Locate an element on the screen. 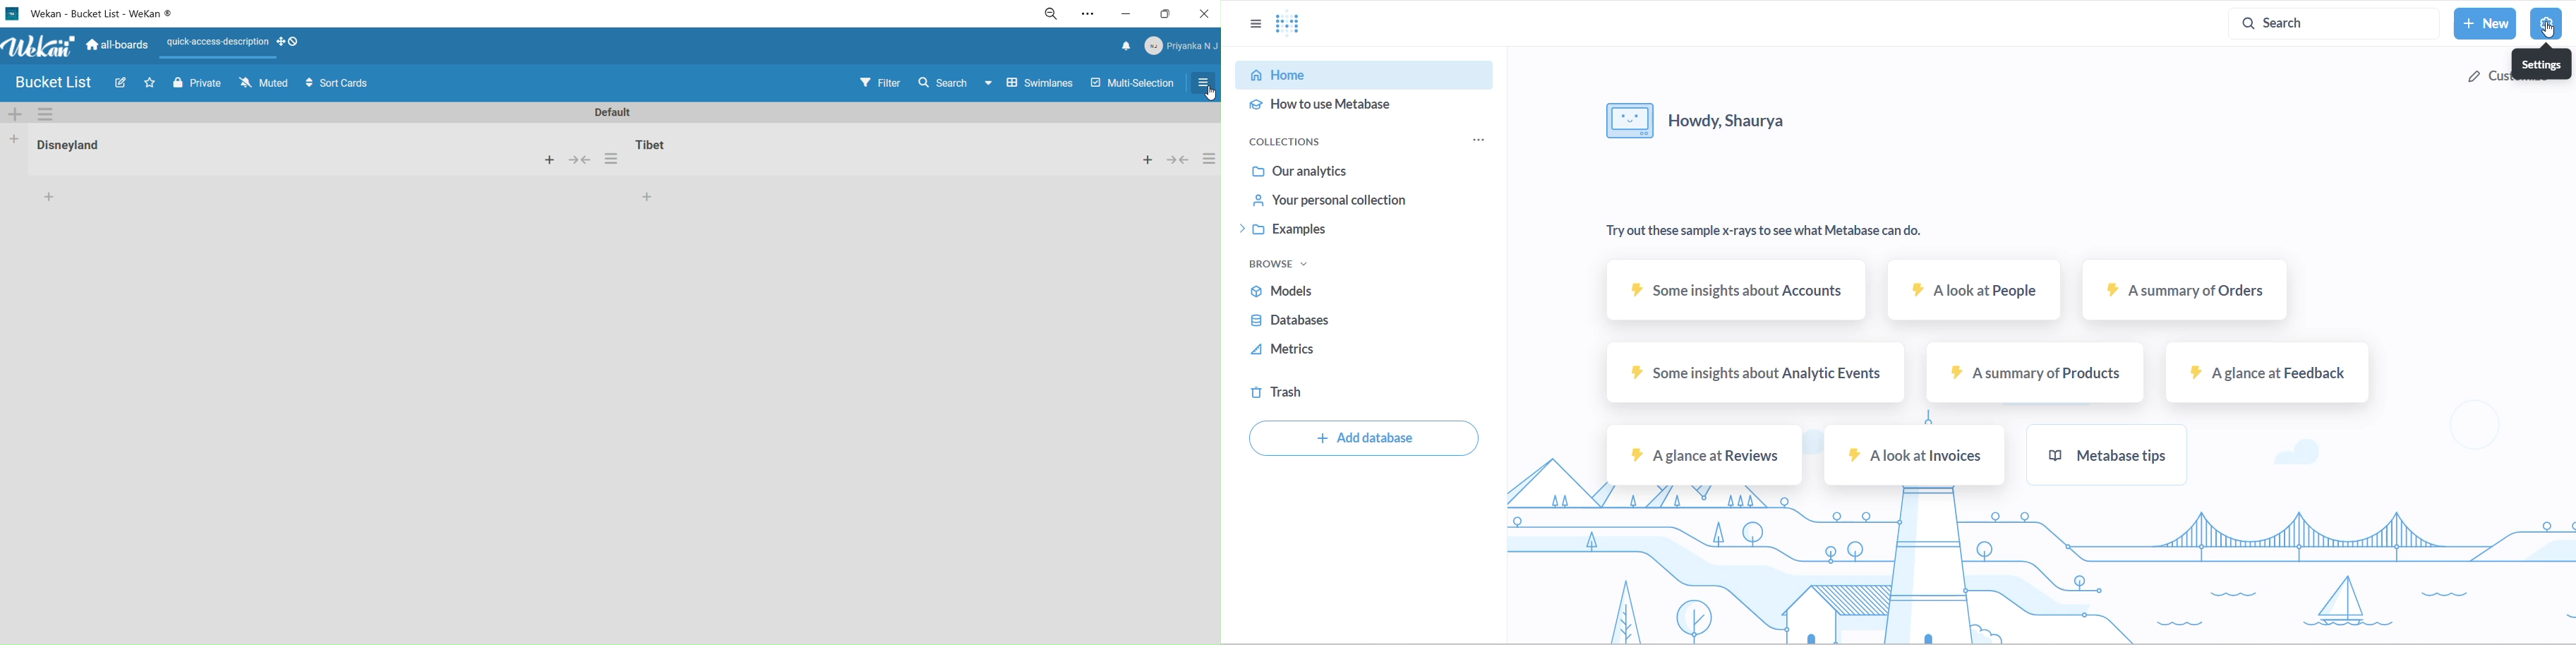 This screenshot has width=2576, height=672. tibet is located at coordinates (924, 137).